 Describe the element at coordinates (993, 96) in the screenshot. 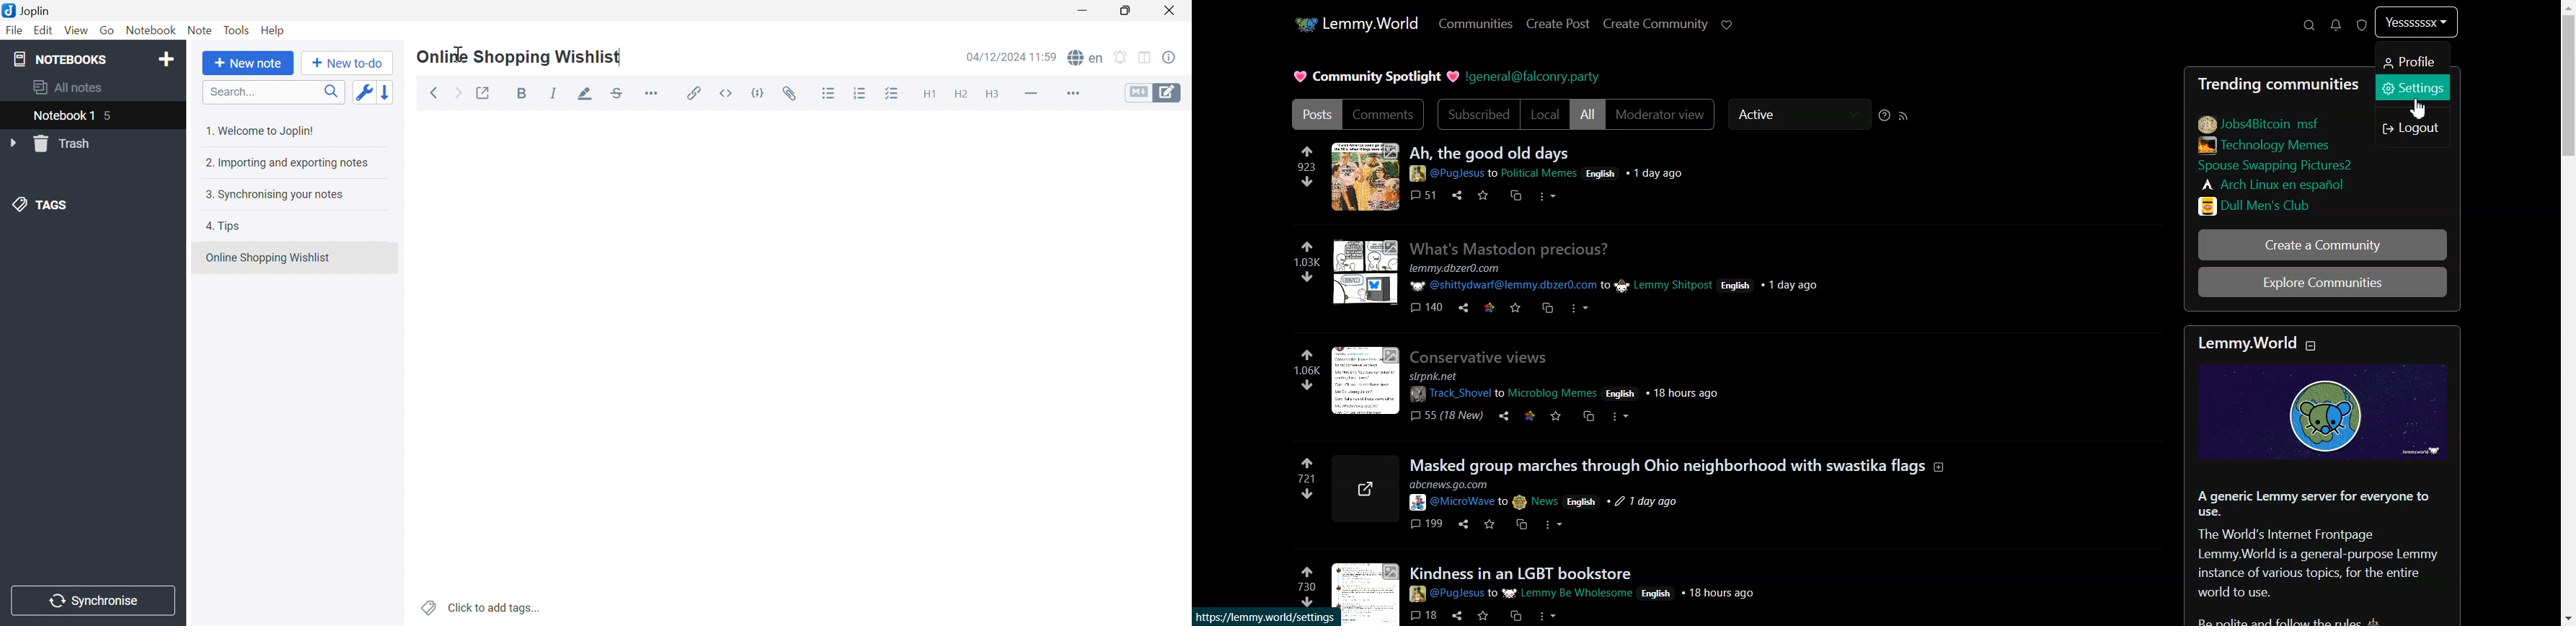

I see `Heading 3` at that location.